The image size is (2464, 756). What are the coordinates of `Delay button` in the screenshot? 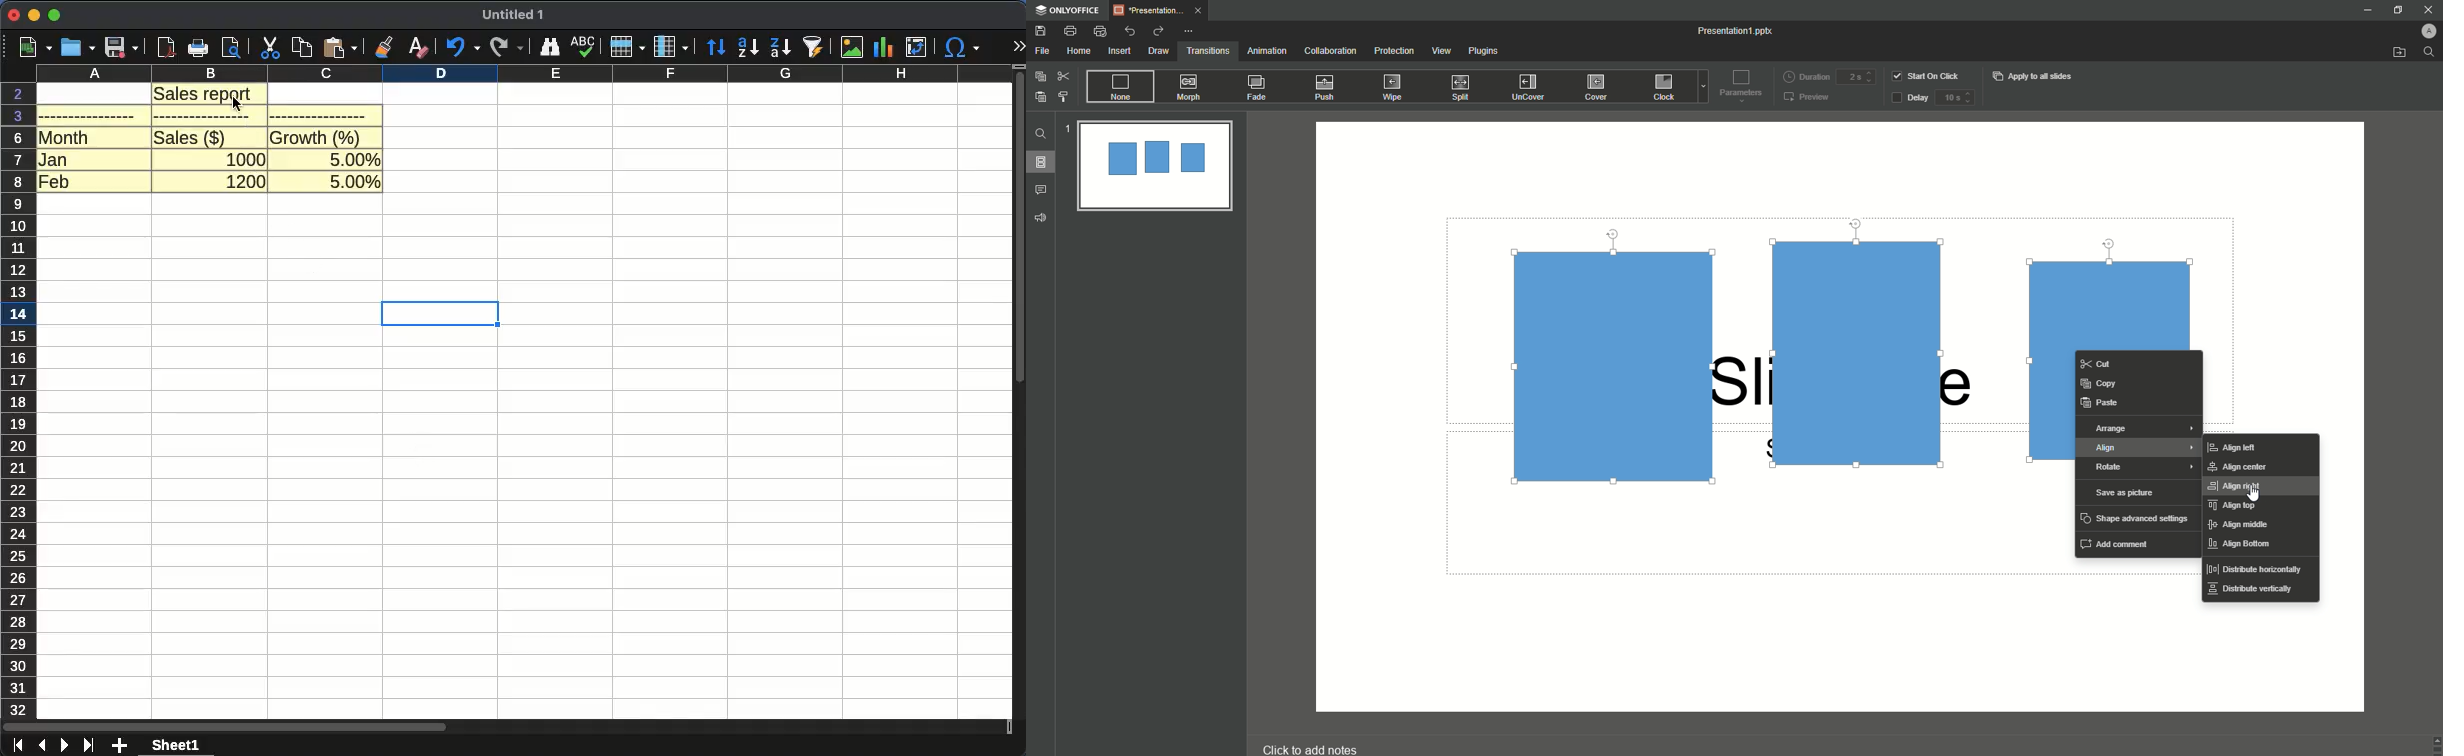 It's located at (1910, 99).